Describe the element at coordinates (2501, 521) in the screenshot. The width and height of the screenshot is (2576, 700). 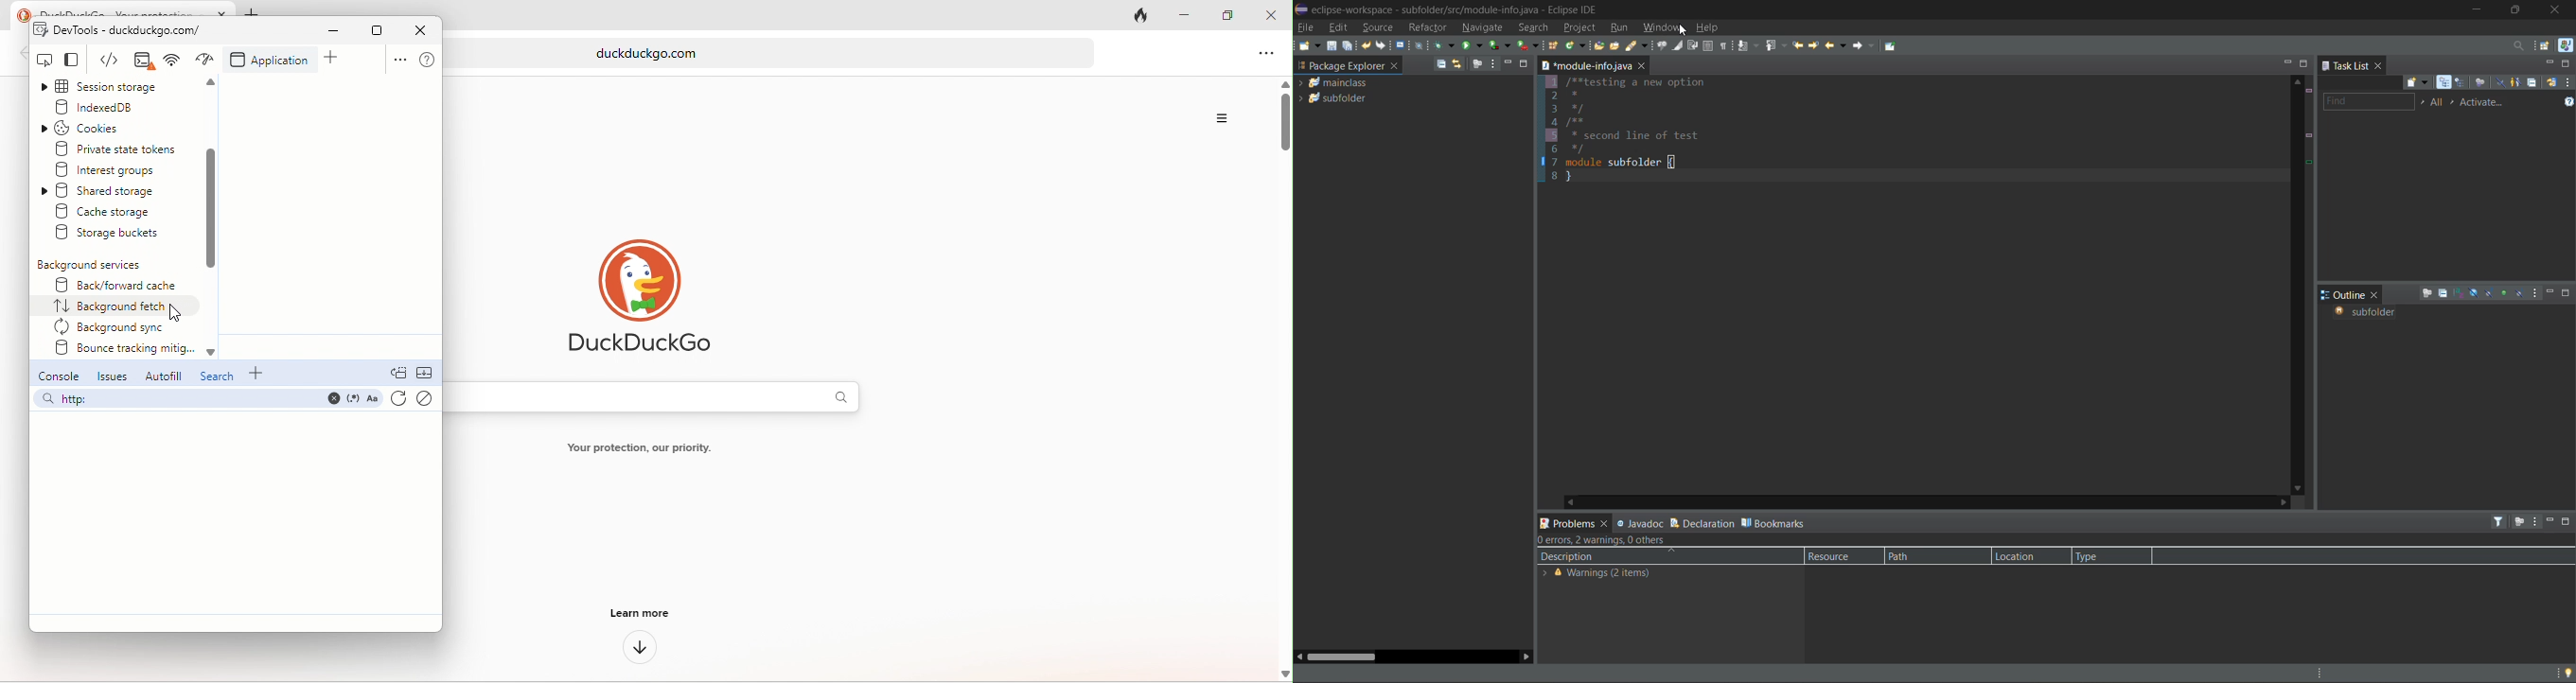
I see `filters` at that location.